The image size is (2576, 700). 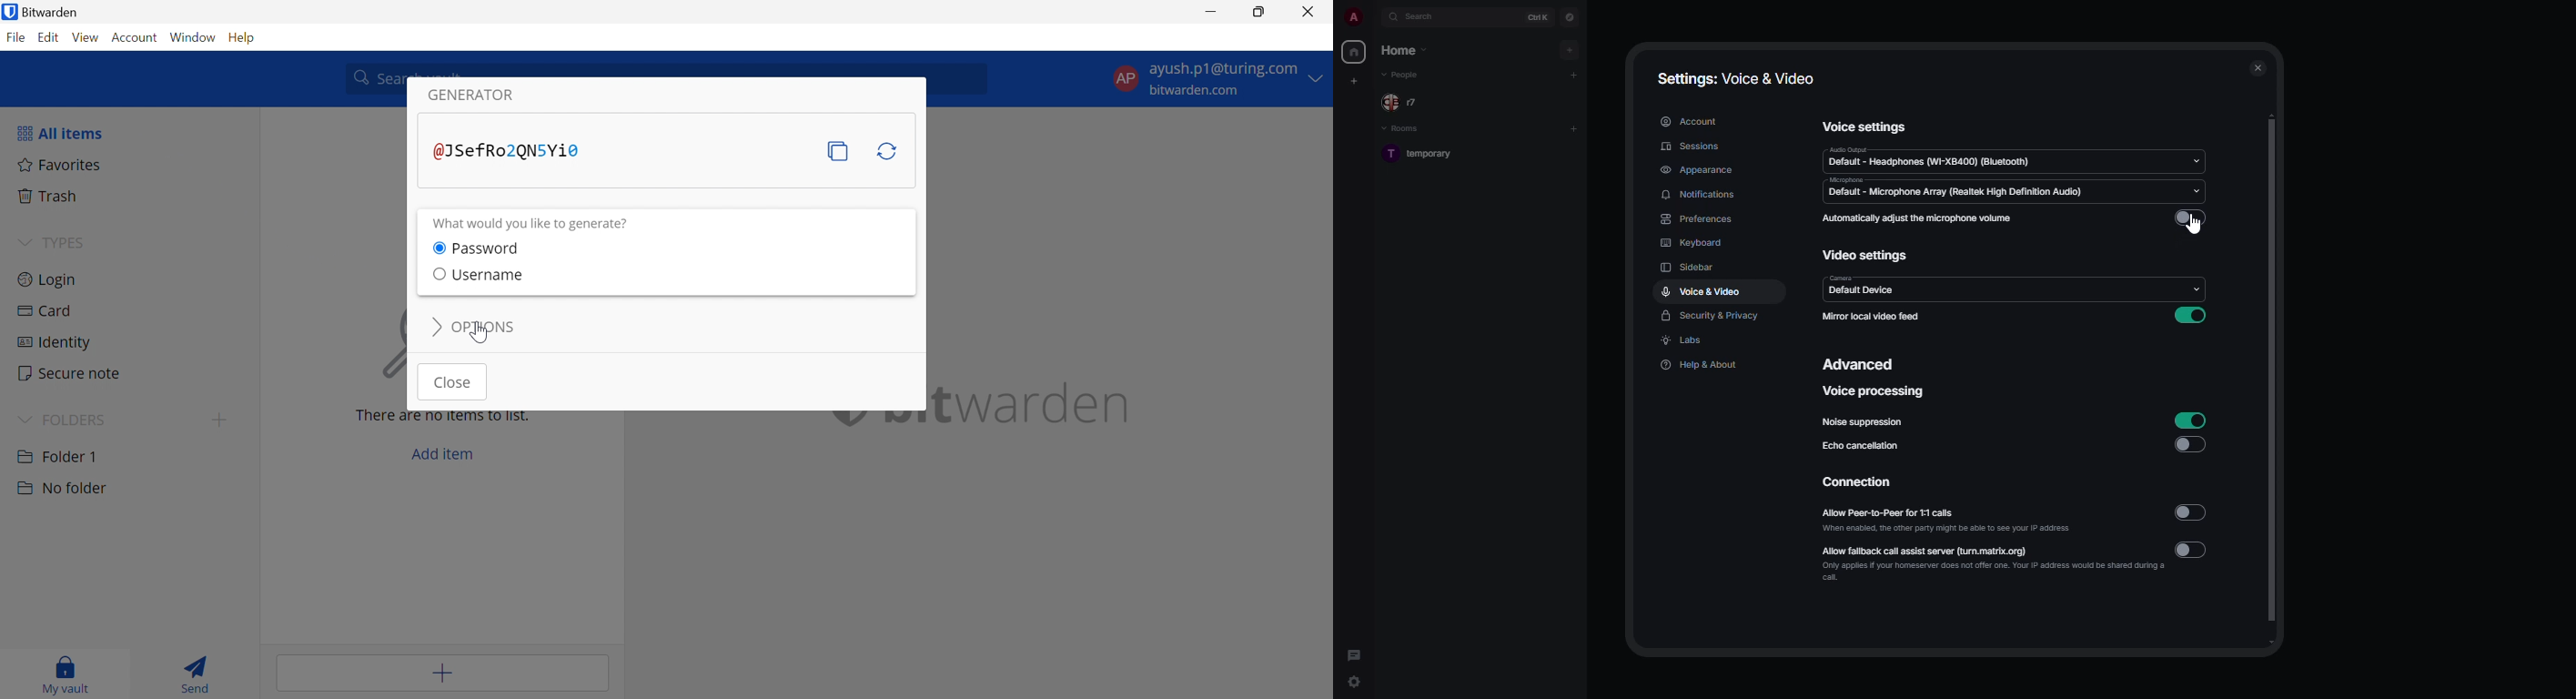 What do you see at coordinates (2197, 191) in the screenshot?
I see `drop down` at bounding box center [2197, 191].